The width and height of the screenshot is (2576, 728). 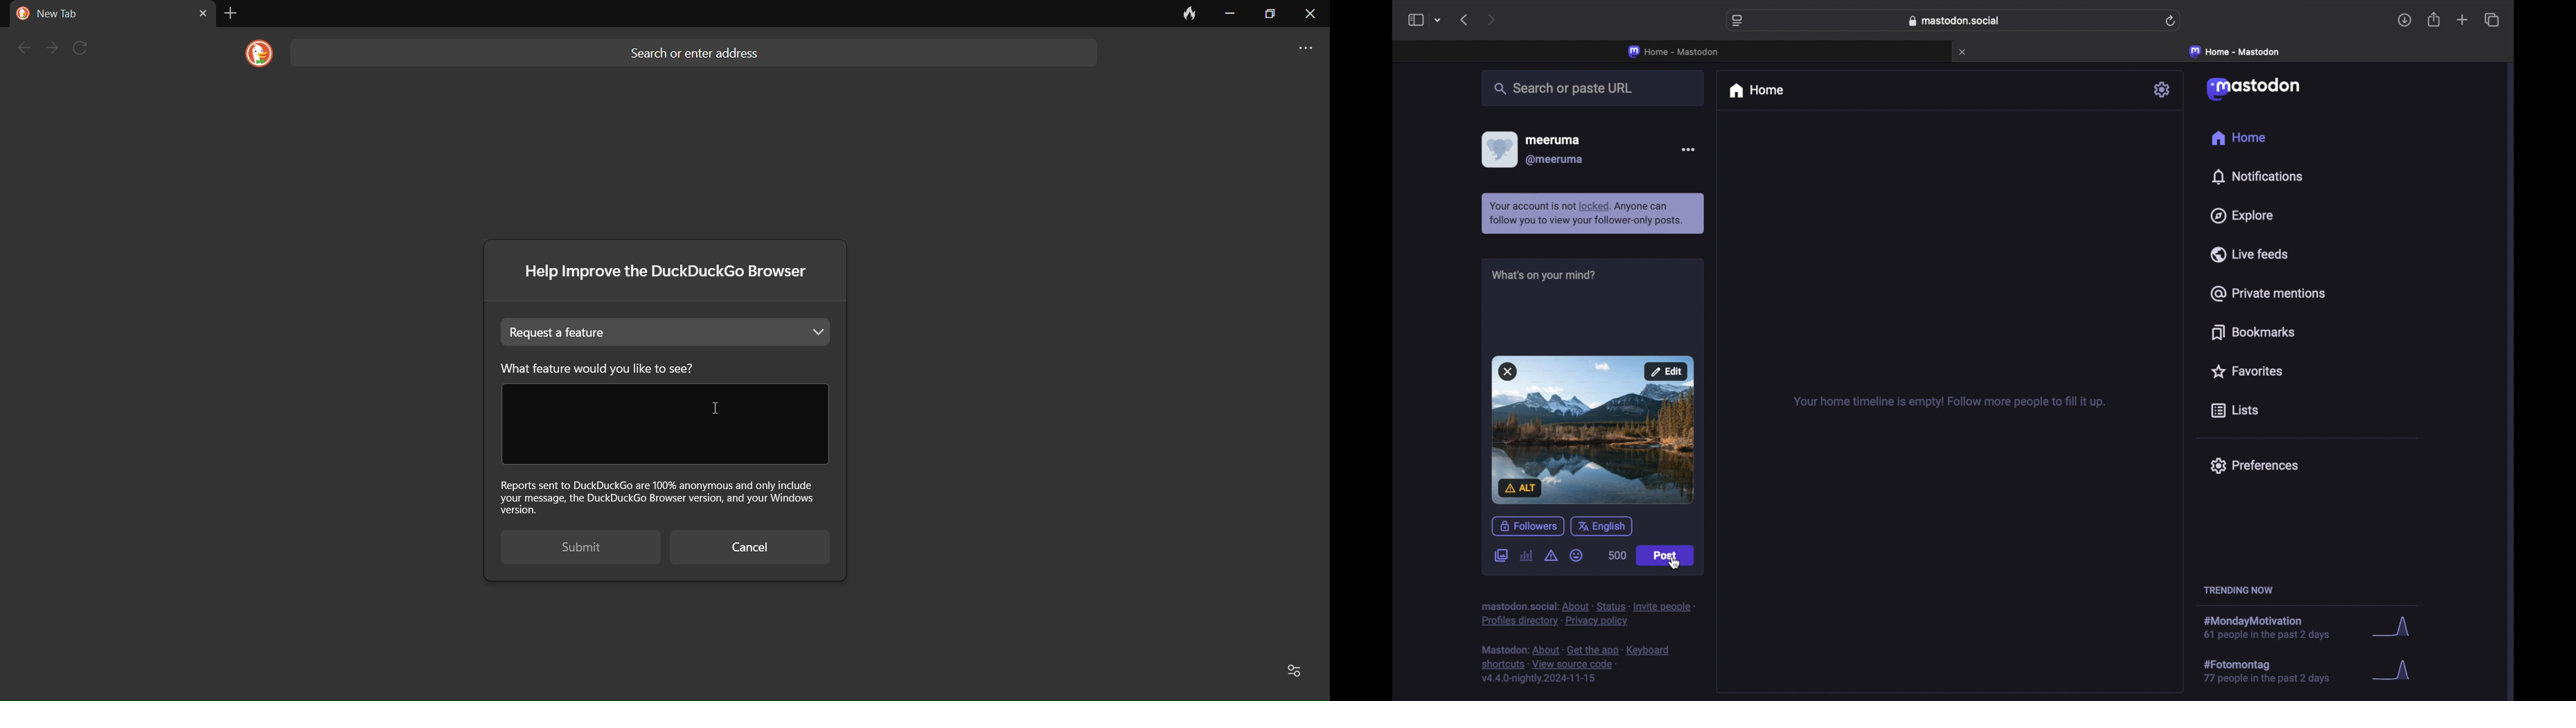 What do you see at coordinates (2255, 466) in the screenshot?
I see `preferences` at bounding box center [2255, 466].